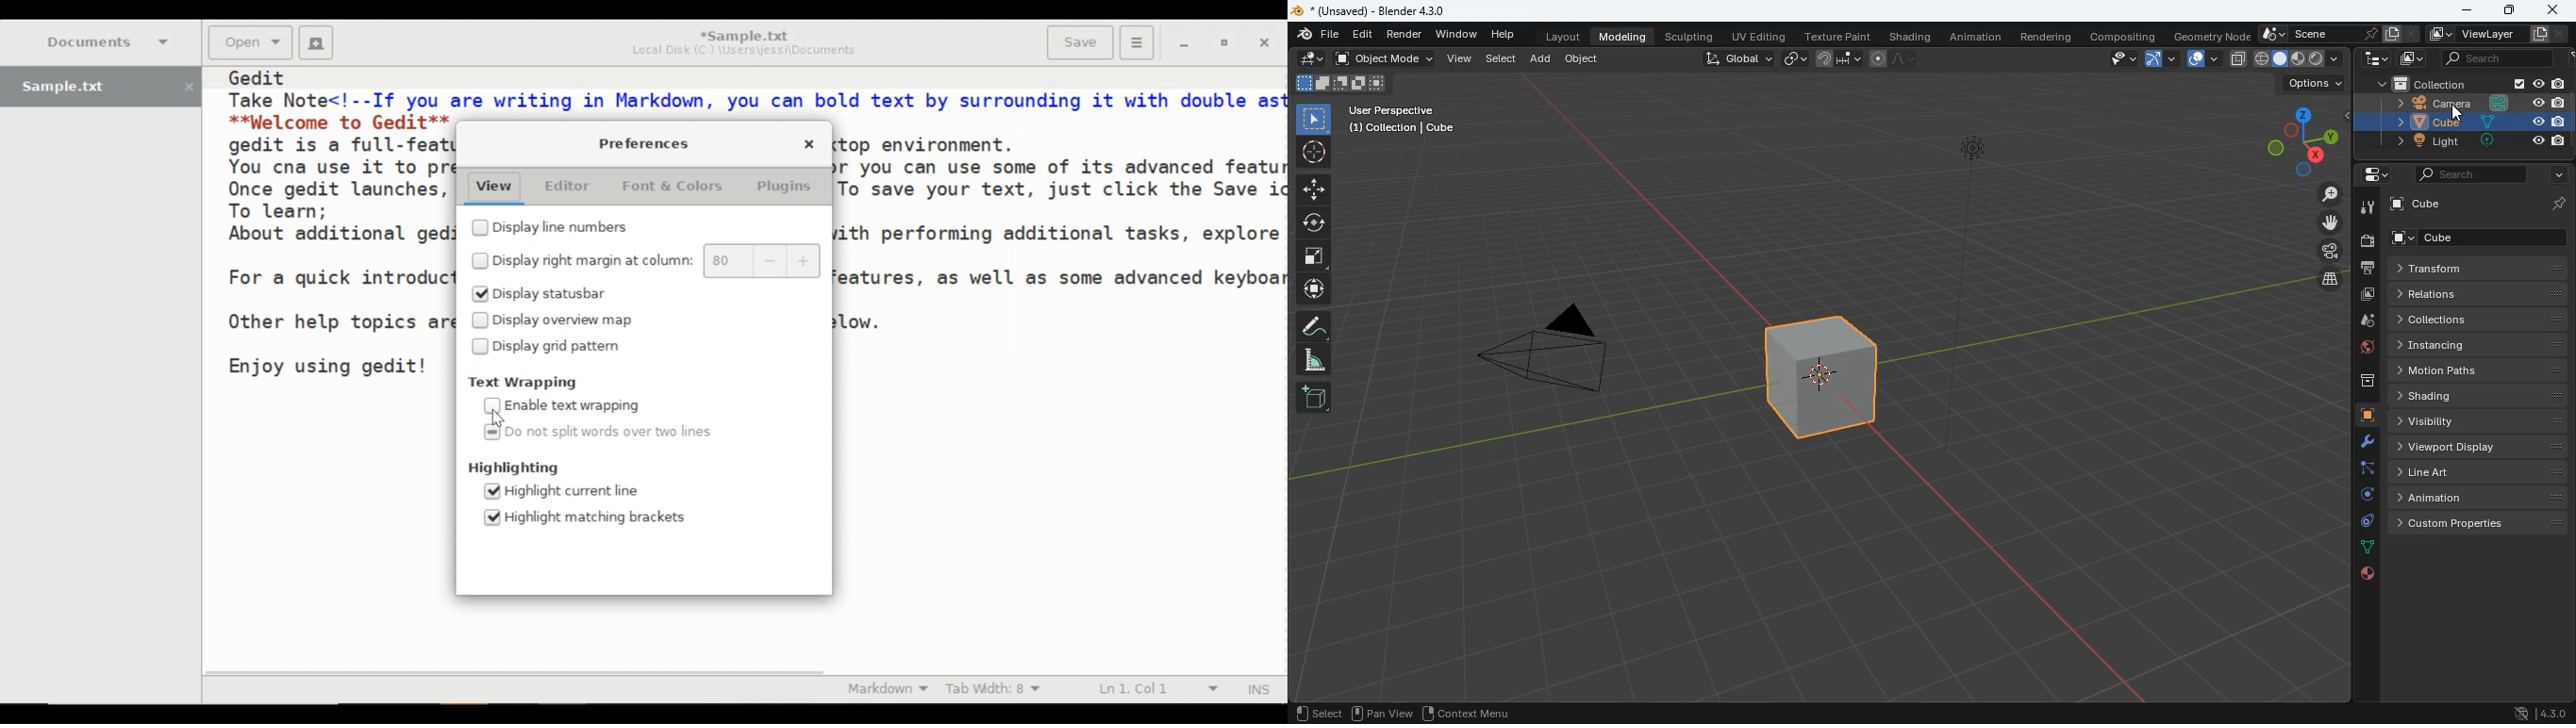 Image resolution: width=2576 pixels, height=728 pixels. I want to click on camera, so click(2465, 103).